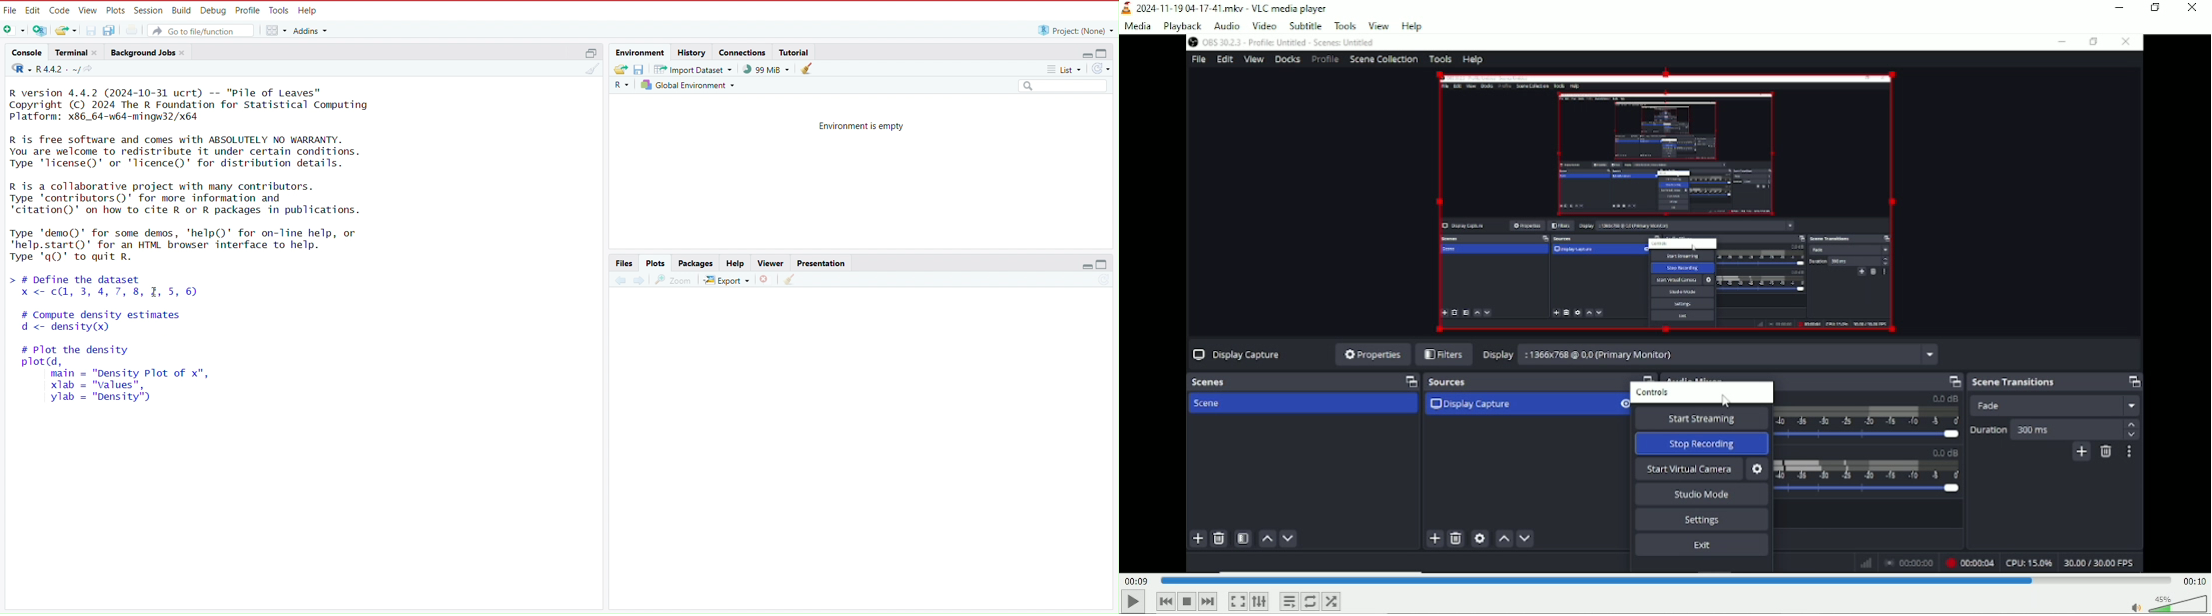 This screenshot has width=2212, height=616. Describe the element at coordinates (97, 53) in the screenshot. I see `close` at that location.